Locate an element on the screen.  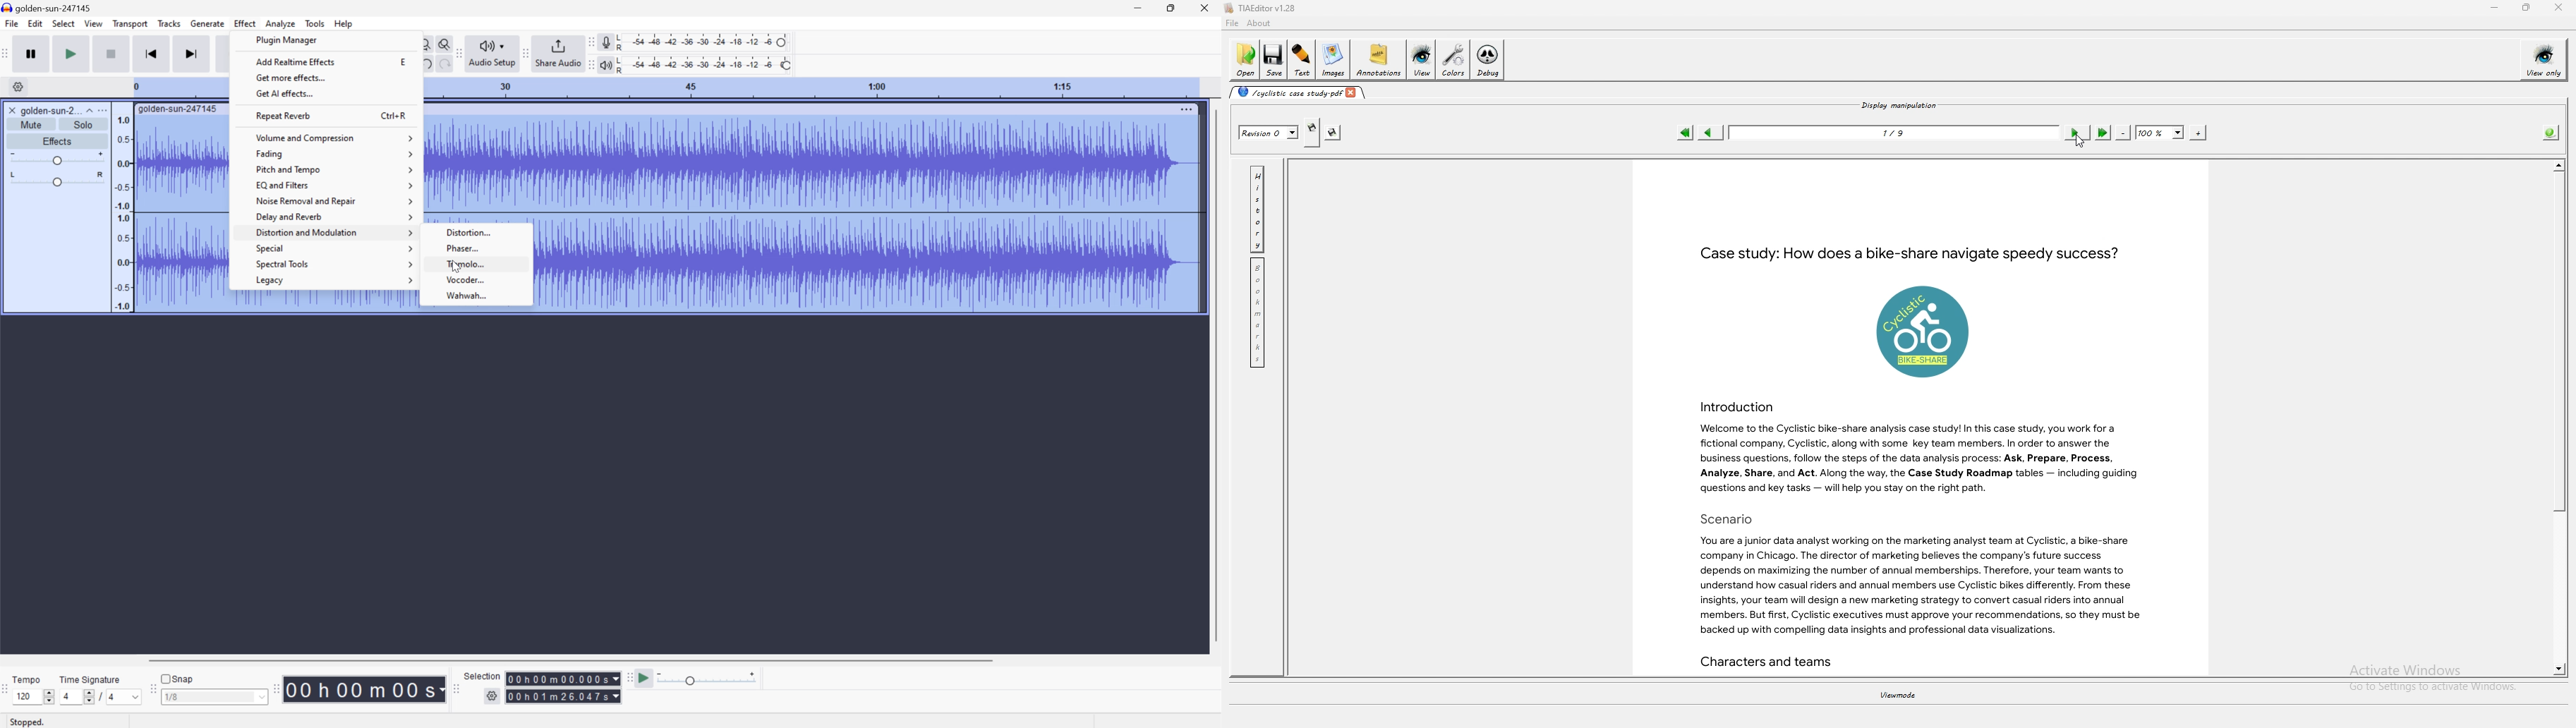
Share audio is located at coordinates (557, 54).